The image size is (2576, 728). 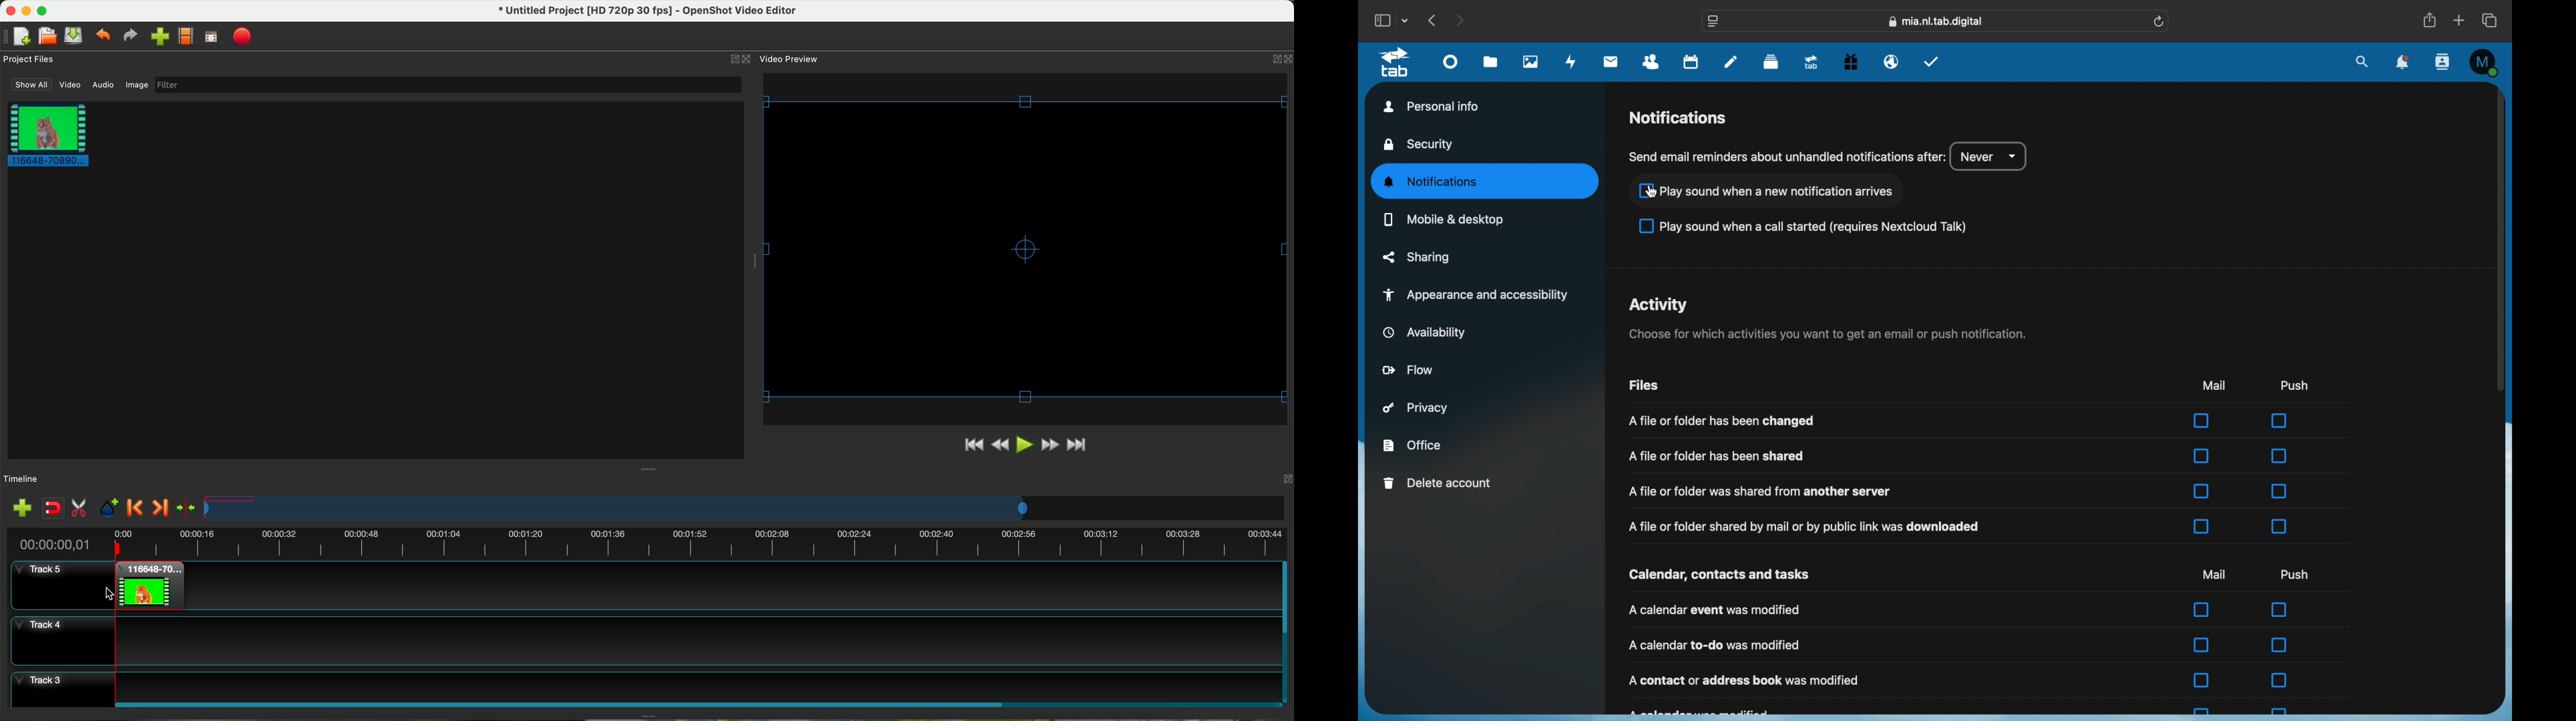 I want to click on checkbox, so click(x=2280, y=681).